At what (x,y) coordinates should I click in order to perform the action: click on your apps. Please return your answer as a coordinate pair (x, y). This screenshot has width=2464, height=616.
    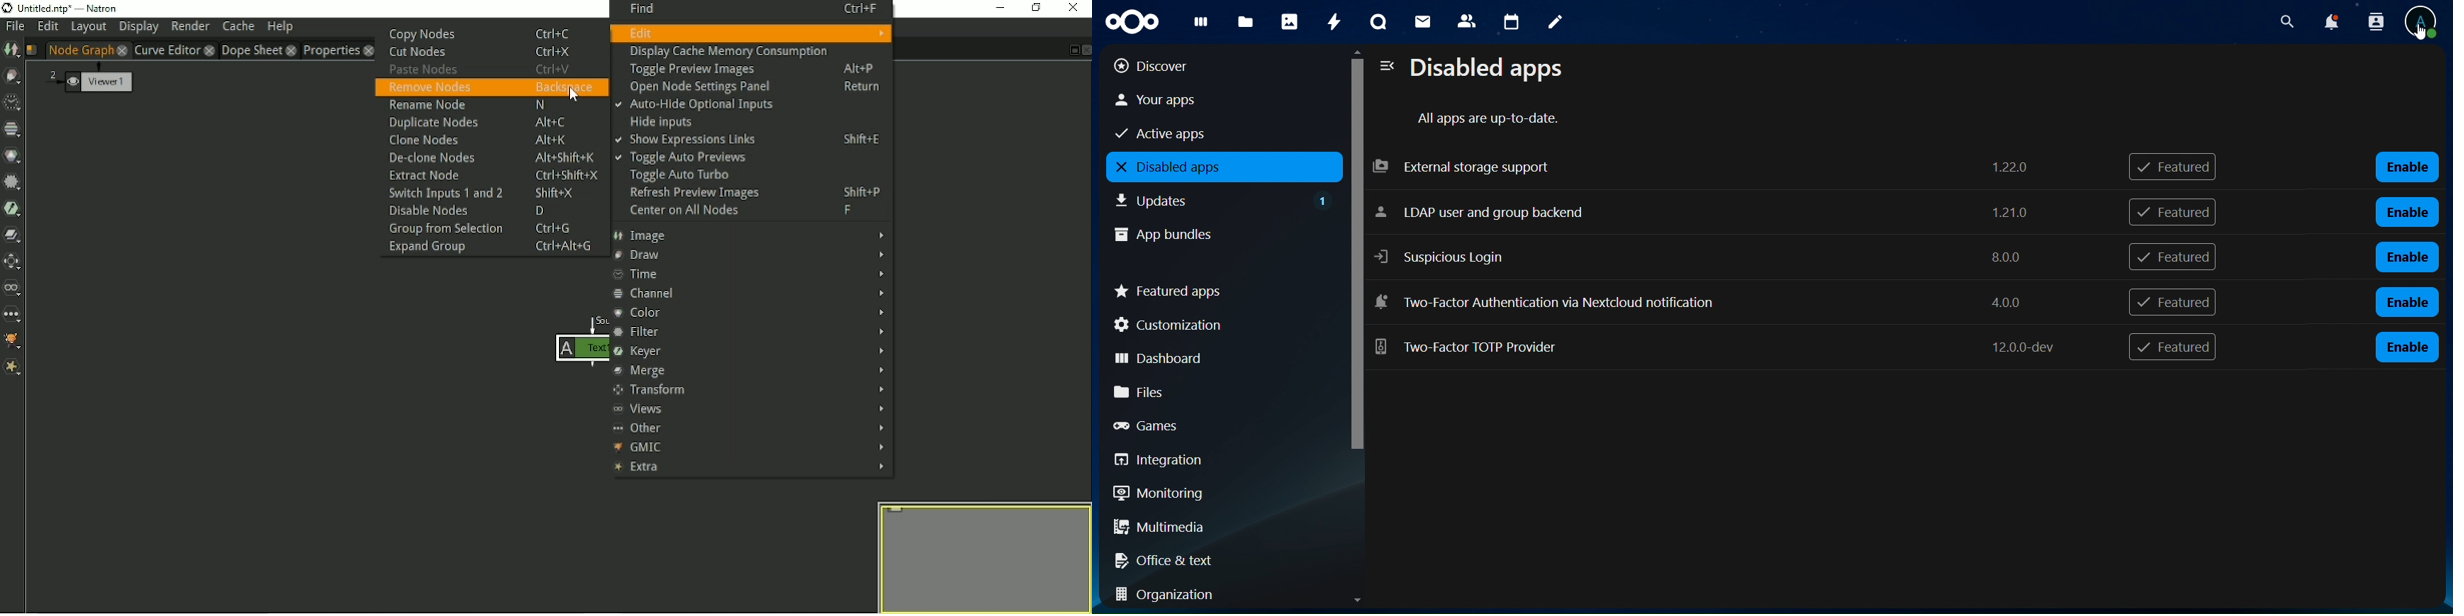
    Looking at the image, I should click on (1207, 100).